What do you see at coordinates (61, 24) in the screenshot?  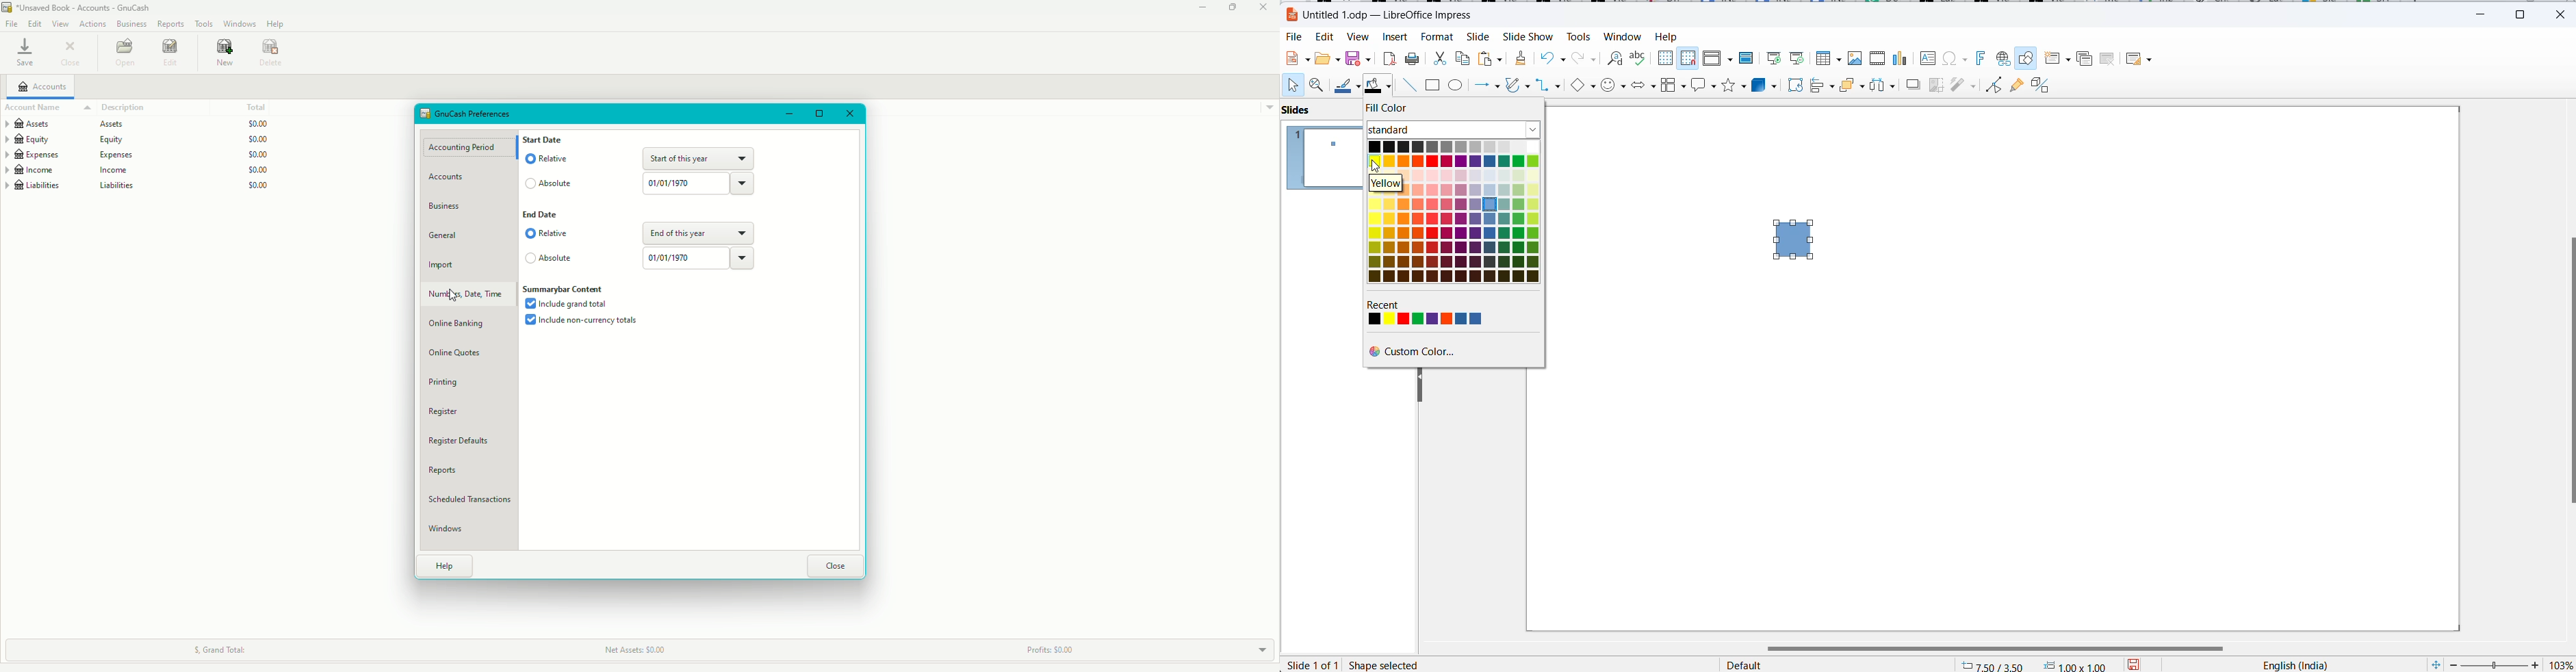 I see `View` at bounding box center [61, 24].